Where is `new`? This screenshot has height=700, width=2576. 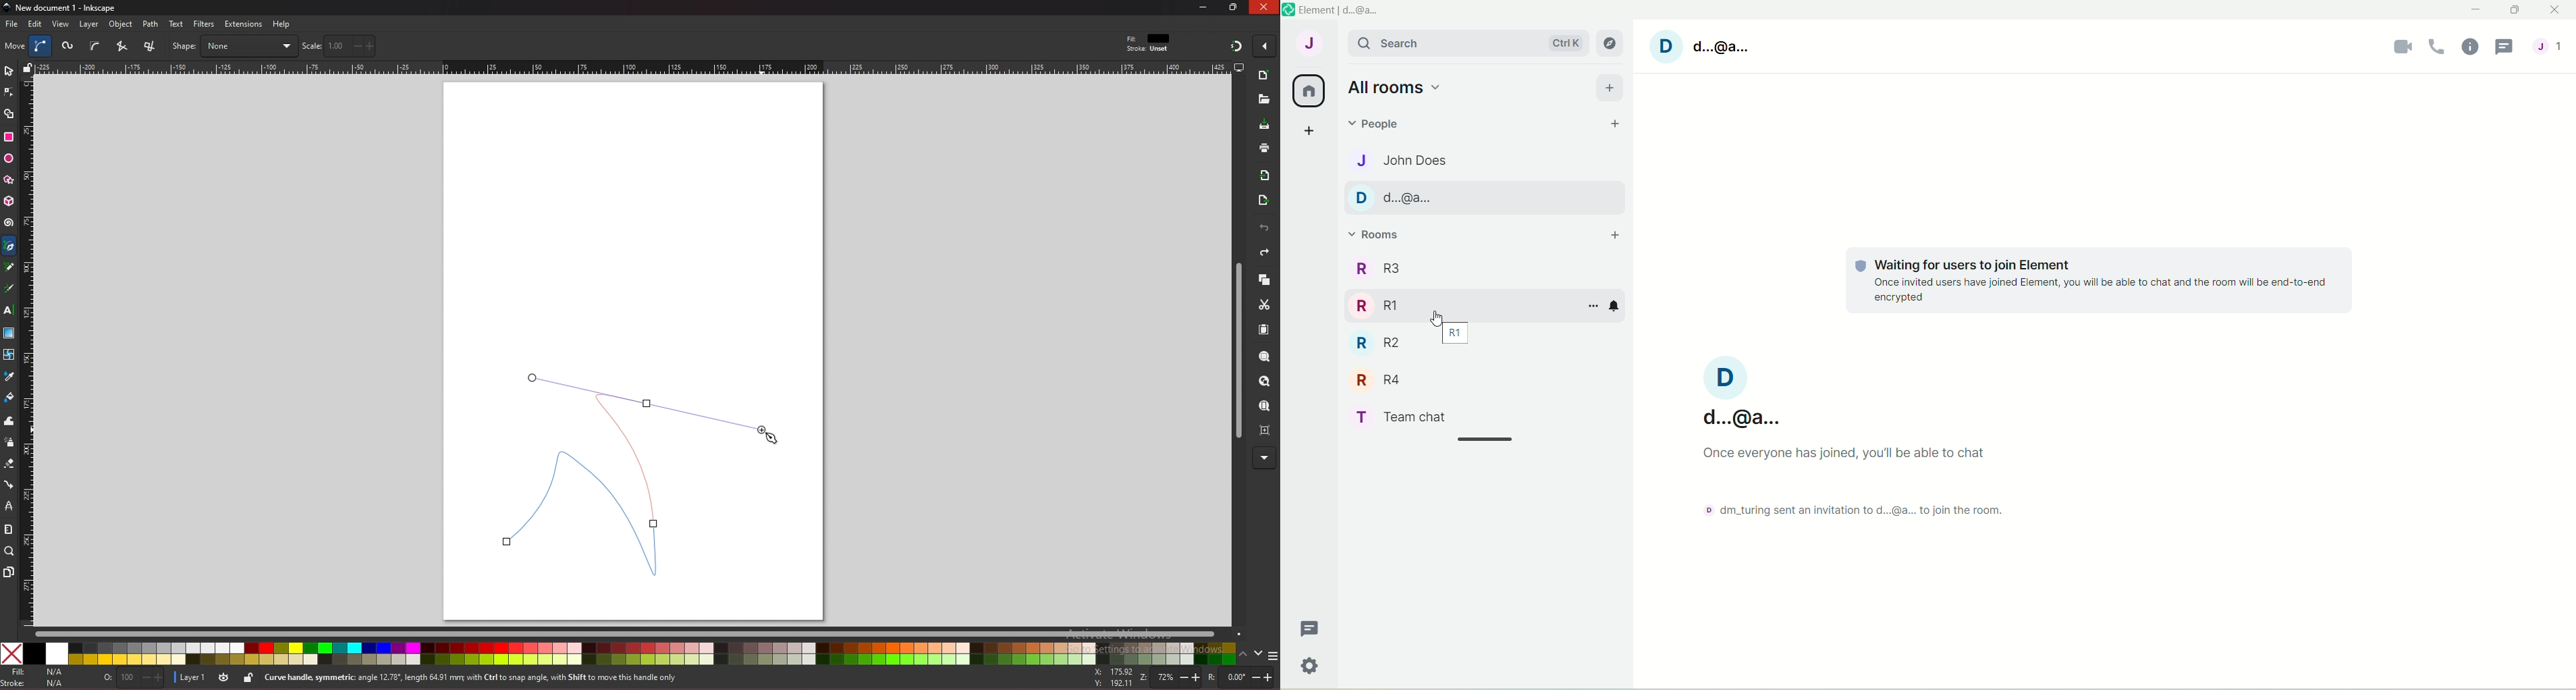 new is located at coordinates (1263, 99).